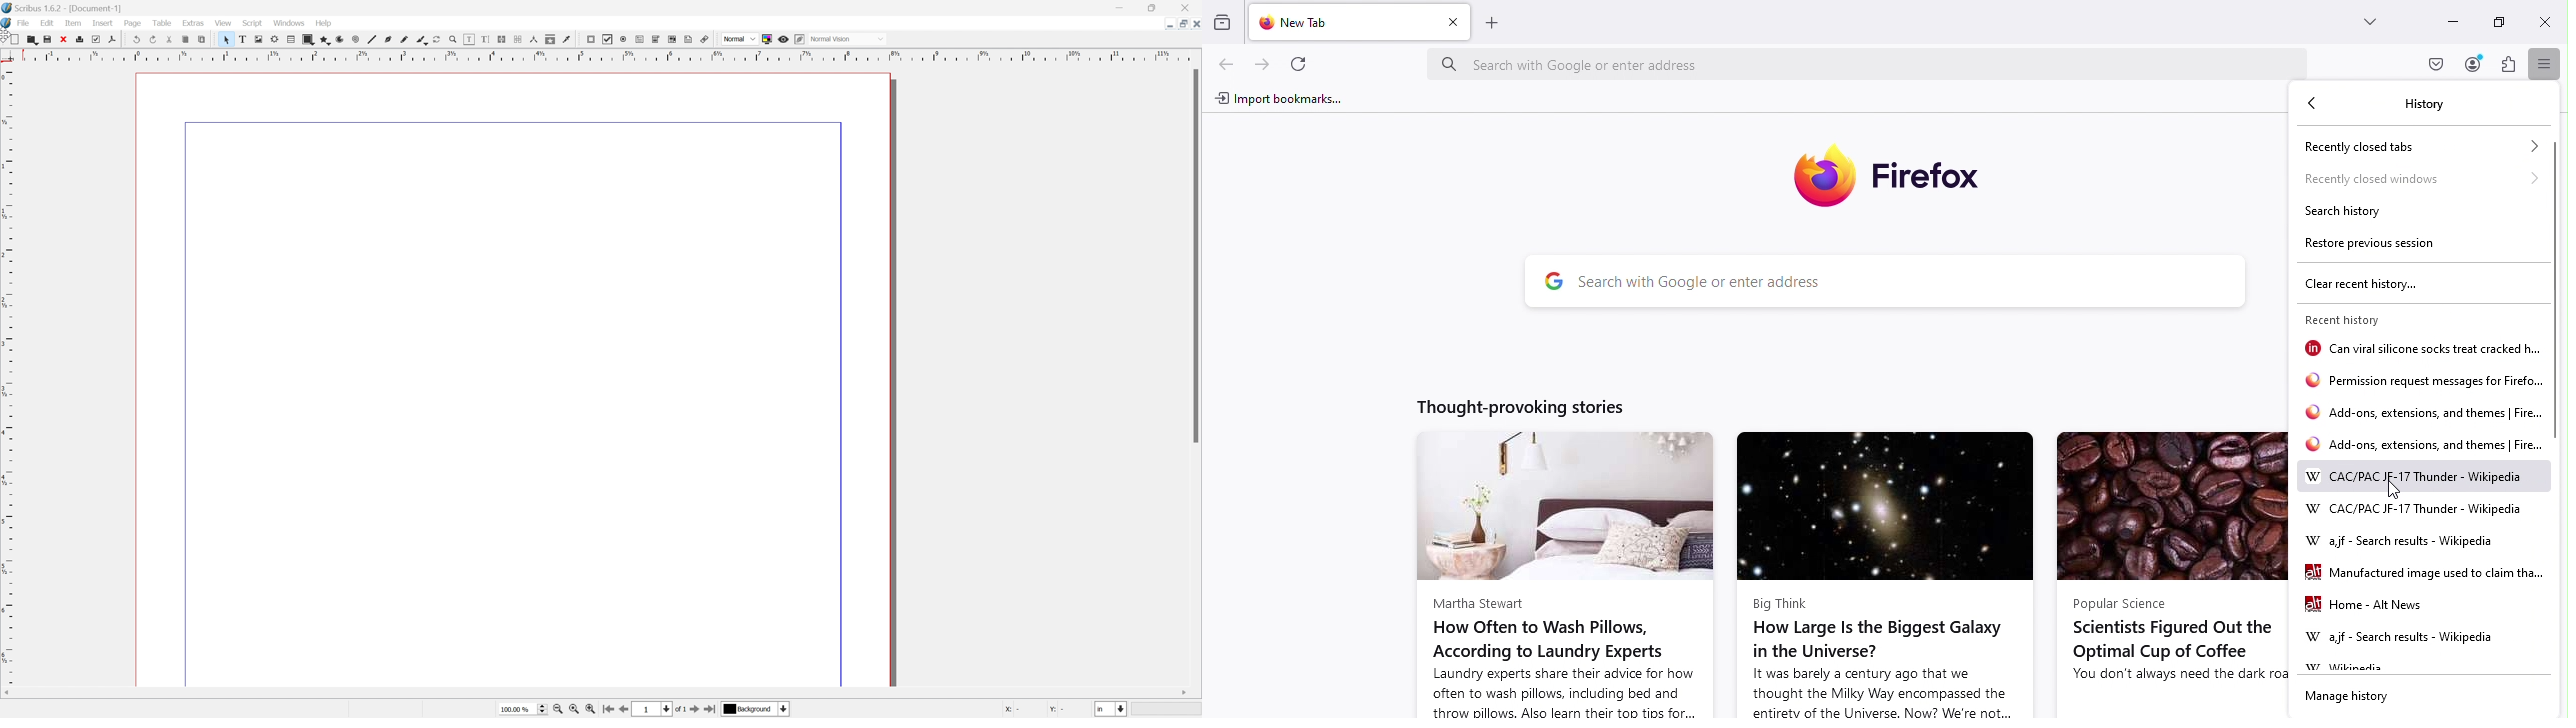  Describe the element at coordinates (259, 39) in the screenshot. I see `image frame` at that location.